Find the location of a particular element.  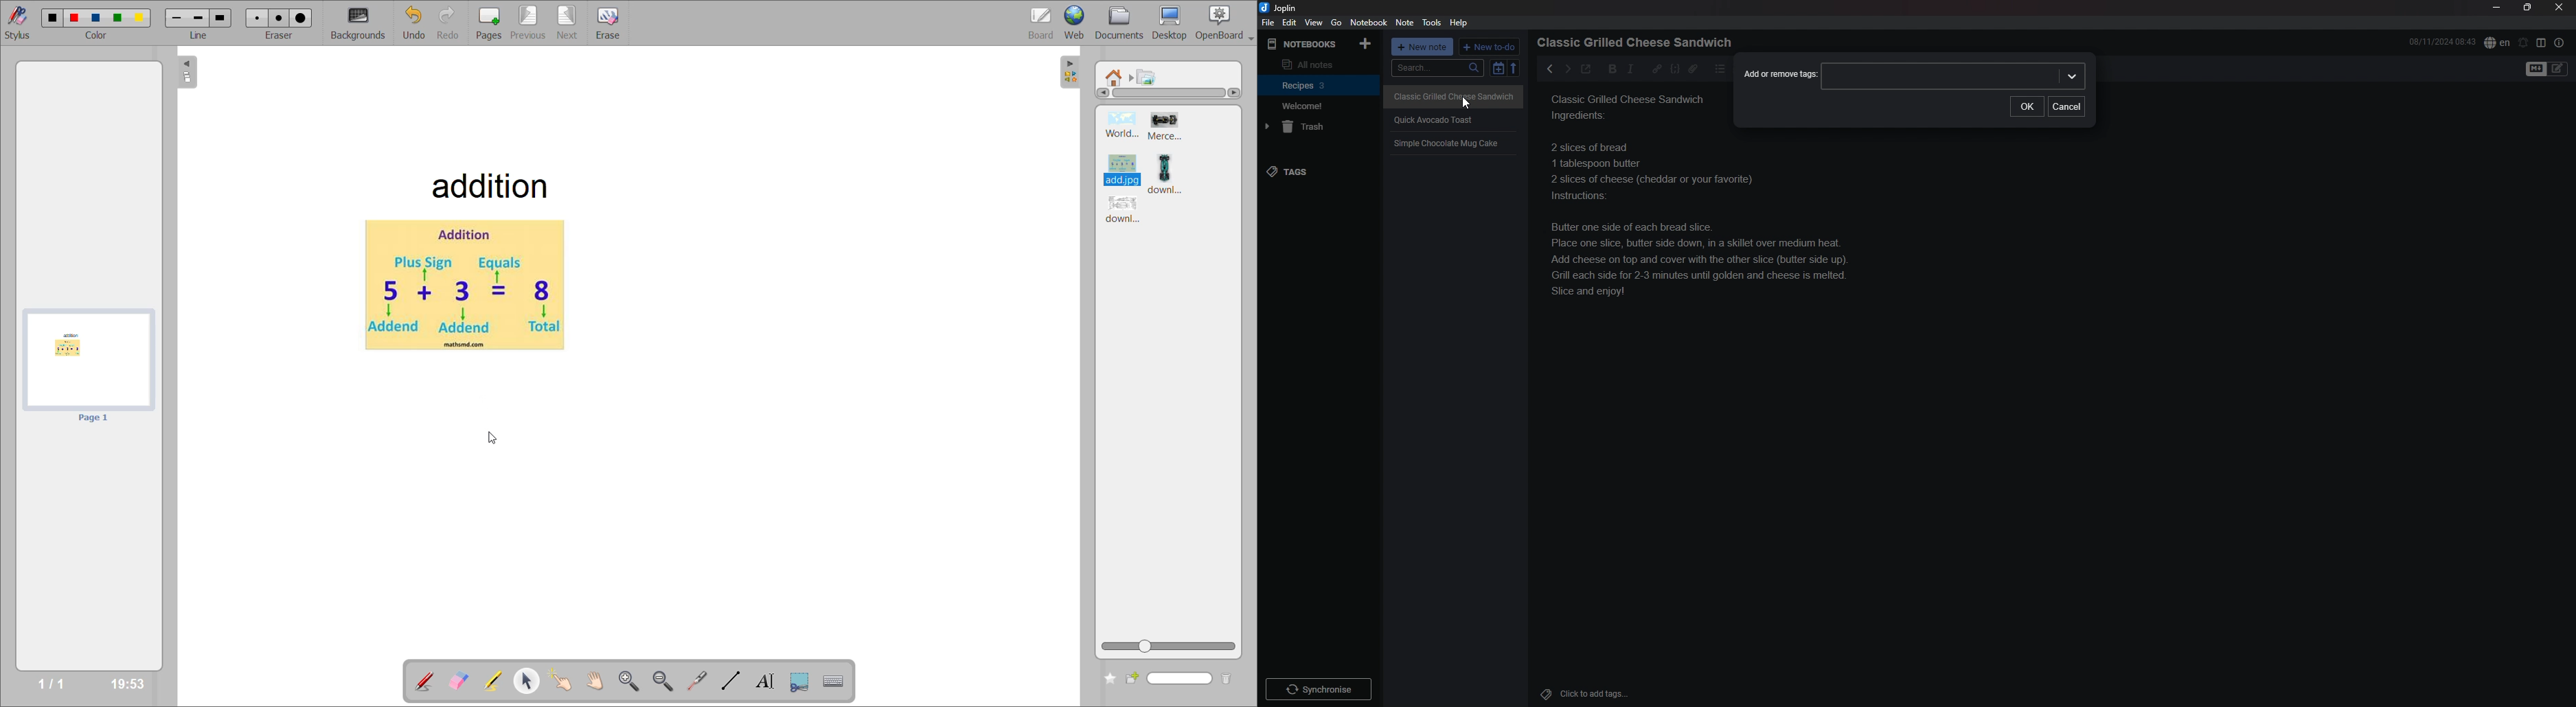

new todo is located at coordinates (1490, 47).